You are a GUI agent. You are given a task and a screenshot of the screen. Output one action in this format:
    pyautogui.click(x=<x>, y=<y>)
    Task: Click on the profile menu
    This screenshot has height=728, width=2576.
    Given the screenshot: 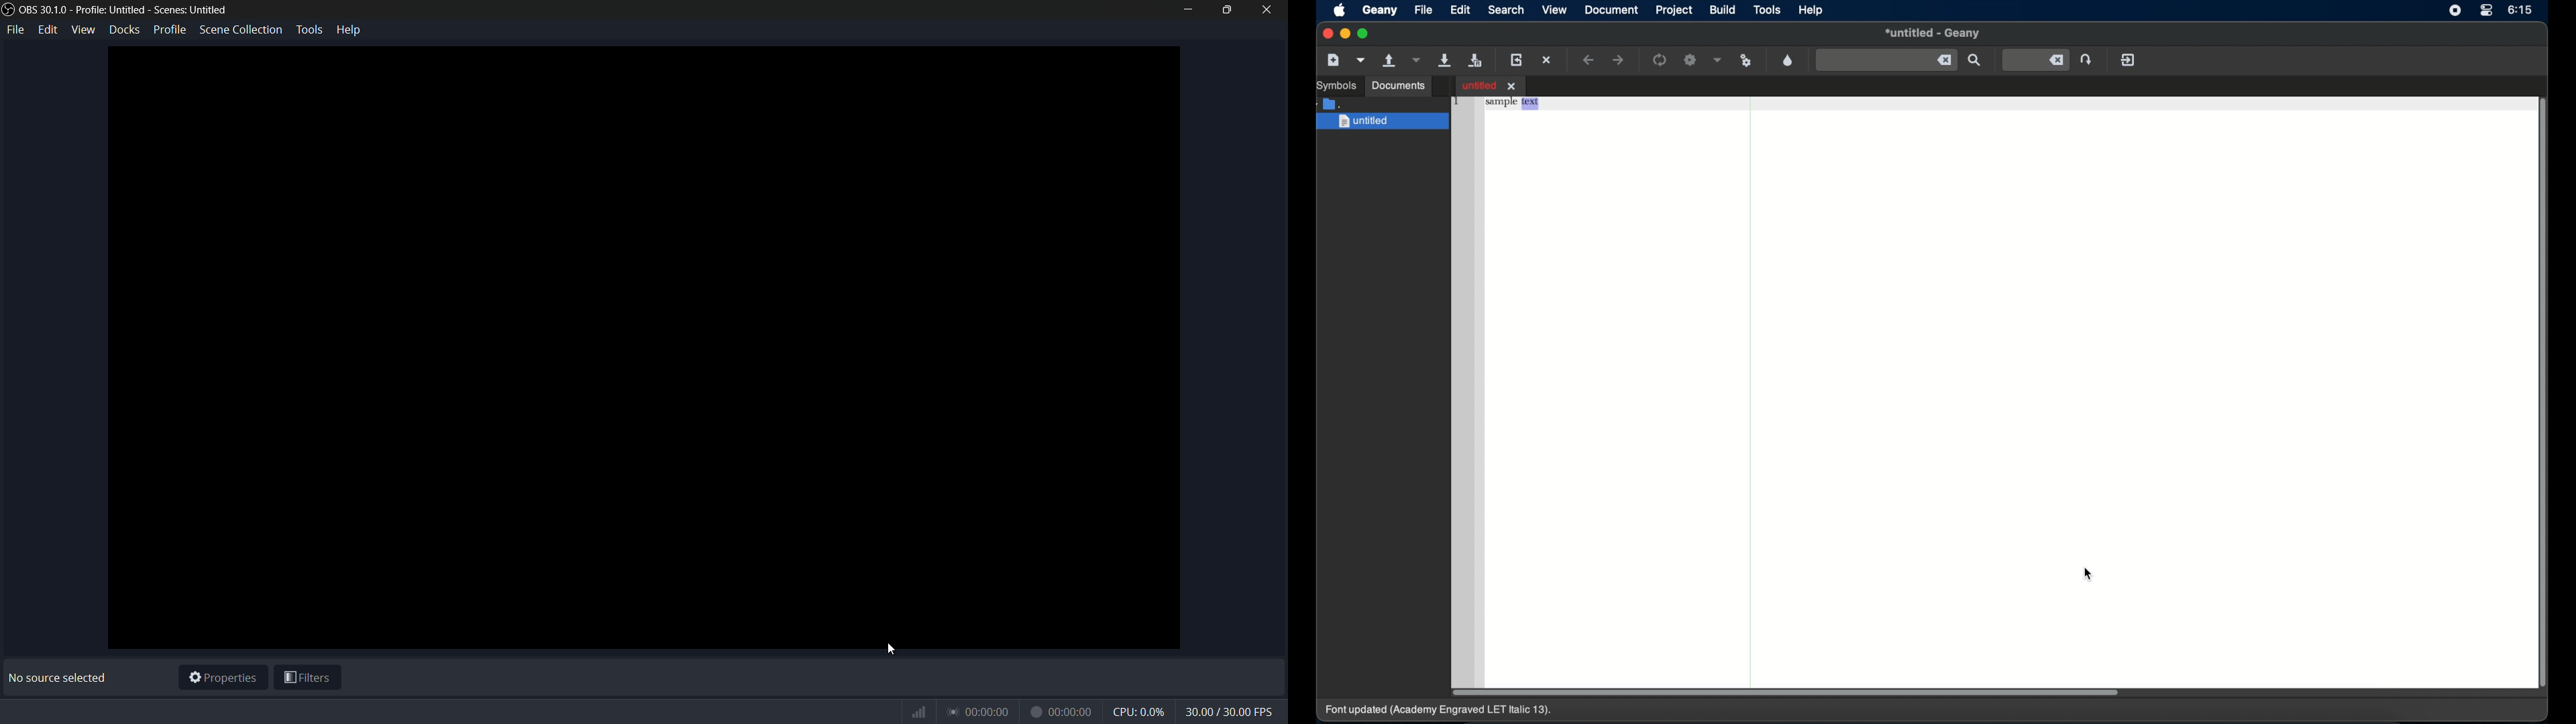 What is the action you would take?
    pyautogui.click(x=169, y=29)
    